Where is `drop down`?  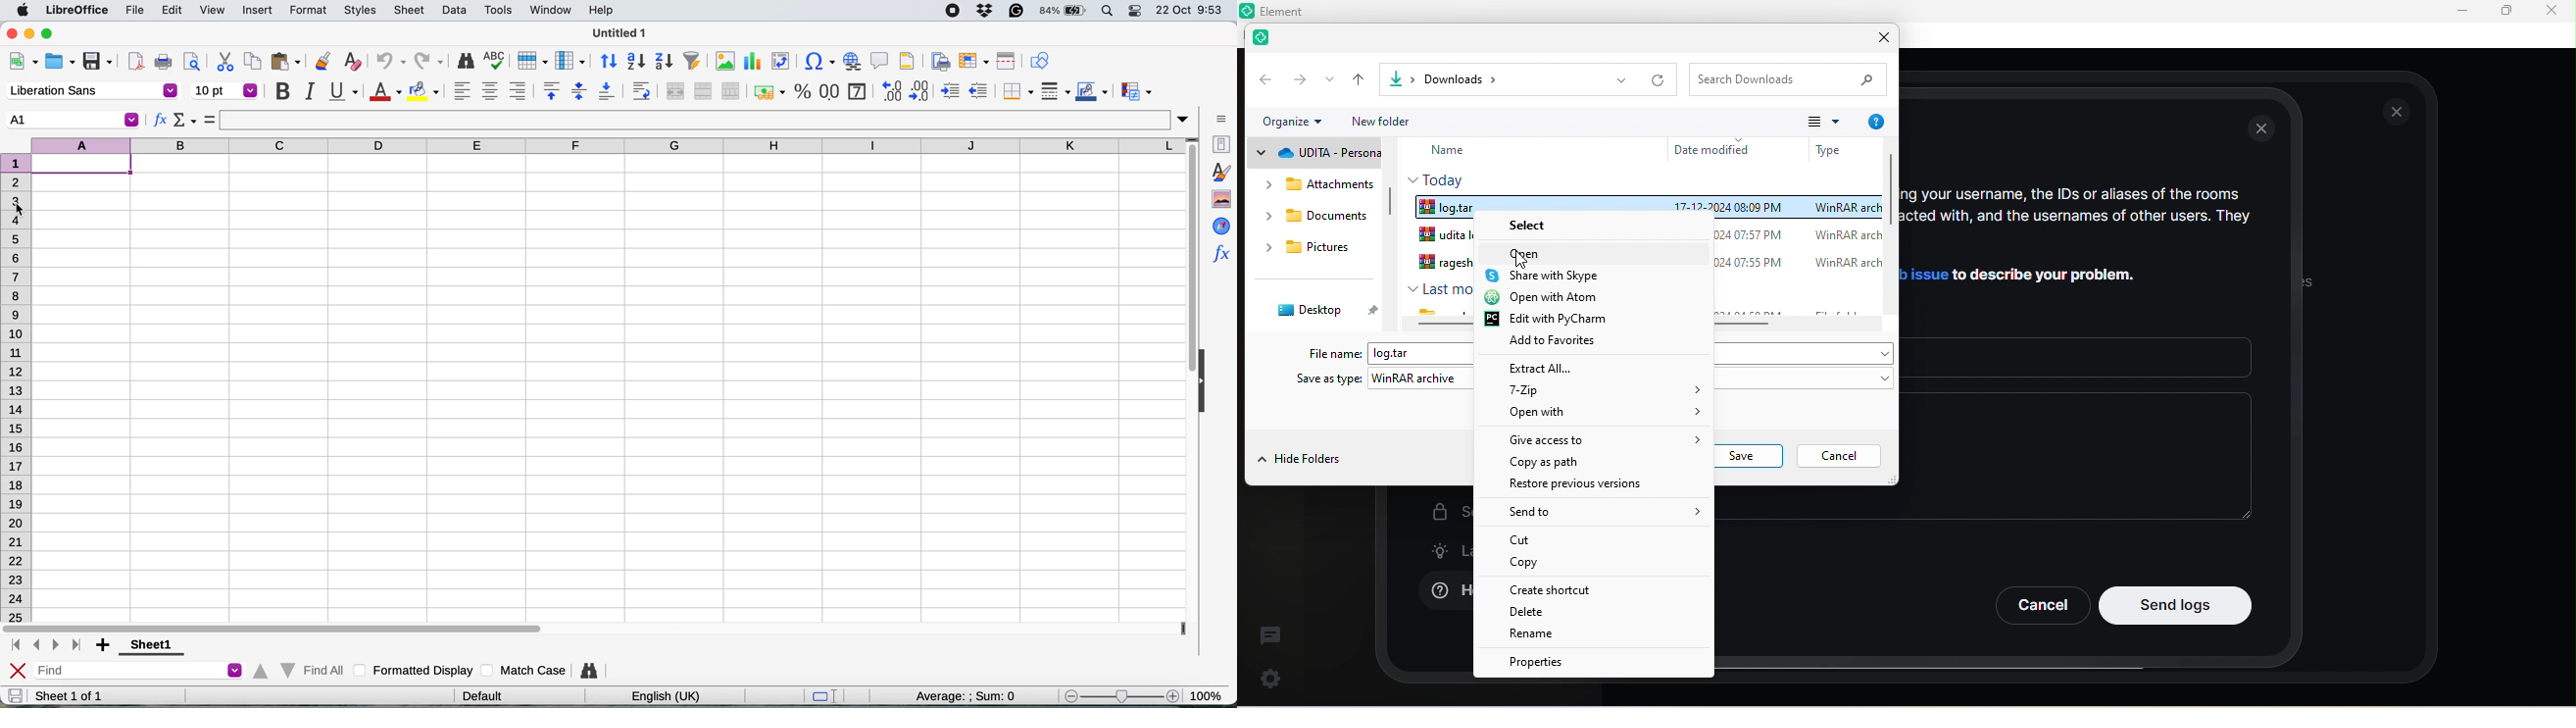
drop down is located at coordinates (1620, 80).